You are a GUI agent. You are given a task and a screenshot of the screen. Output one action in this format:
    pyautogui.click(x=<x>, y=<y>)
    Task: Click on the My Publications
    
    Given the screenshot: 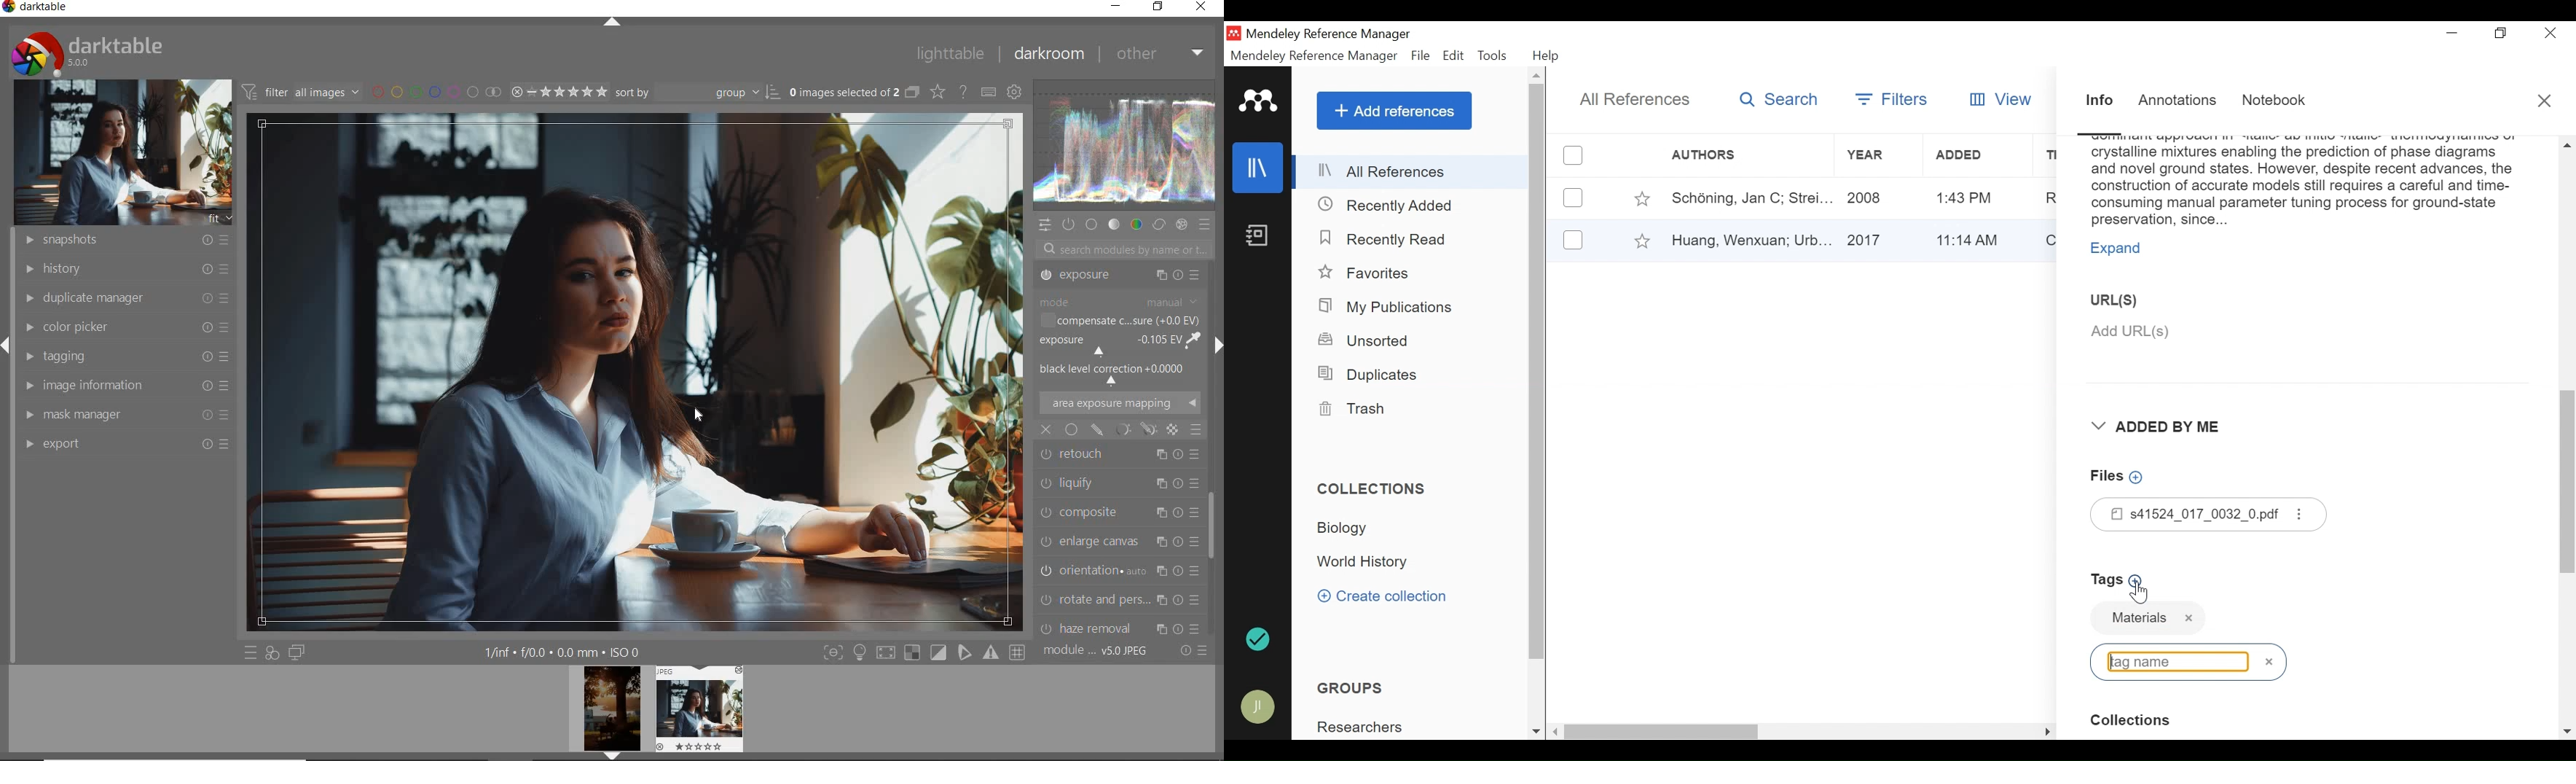 What is the action you would take?
    pyautogui.click(x=1387, y=308)
    